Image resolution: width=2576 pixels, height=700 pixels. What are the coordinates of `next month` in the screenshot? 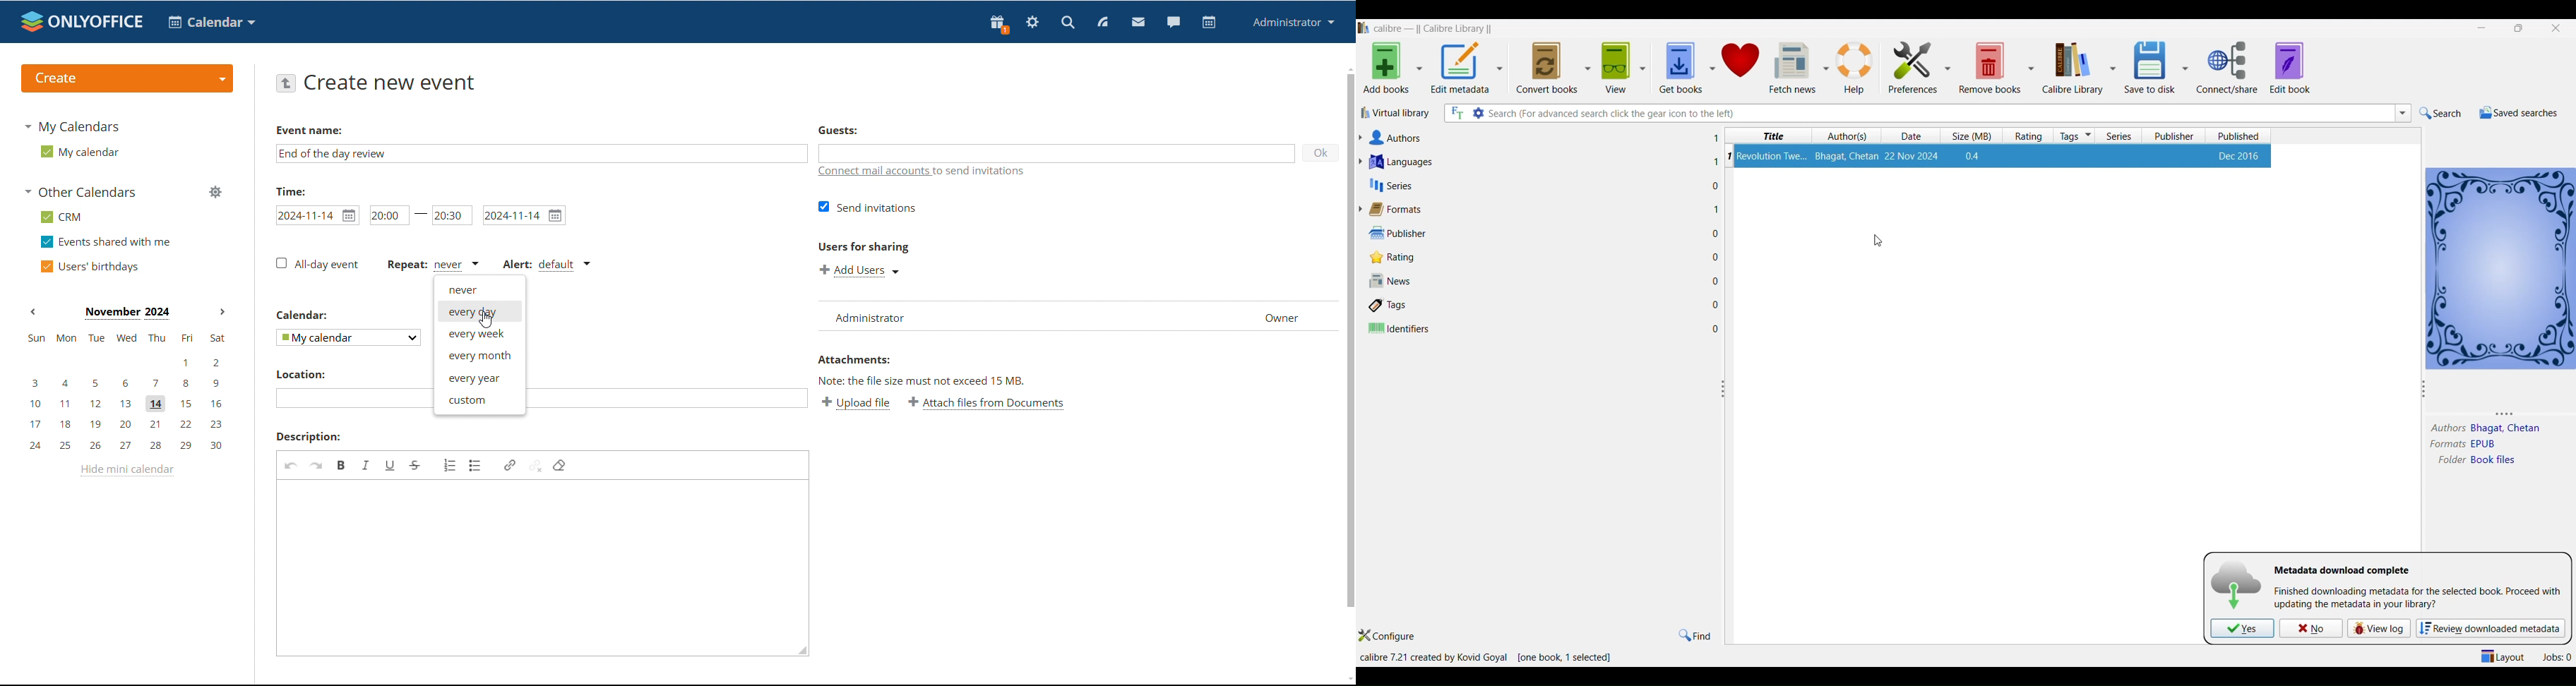 It's located at (222, 313).